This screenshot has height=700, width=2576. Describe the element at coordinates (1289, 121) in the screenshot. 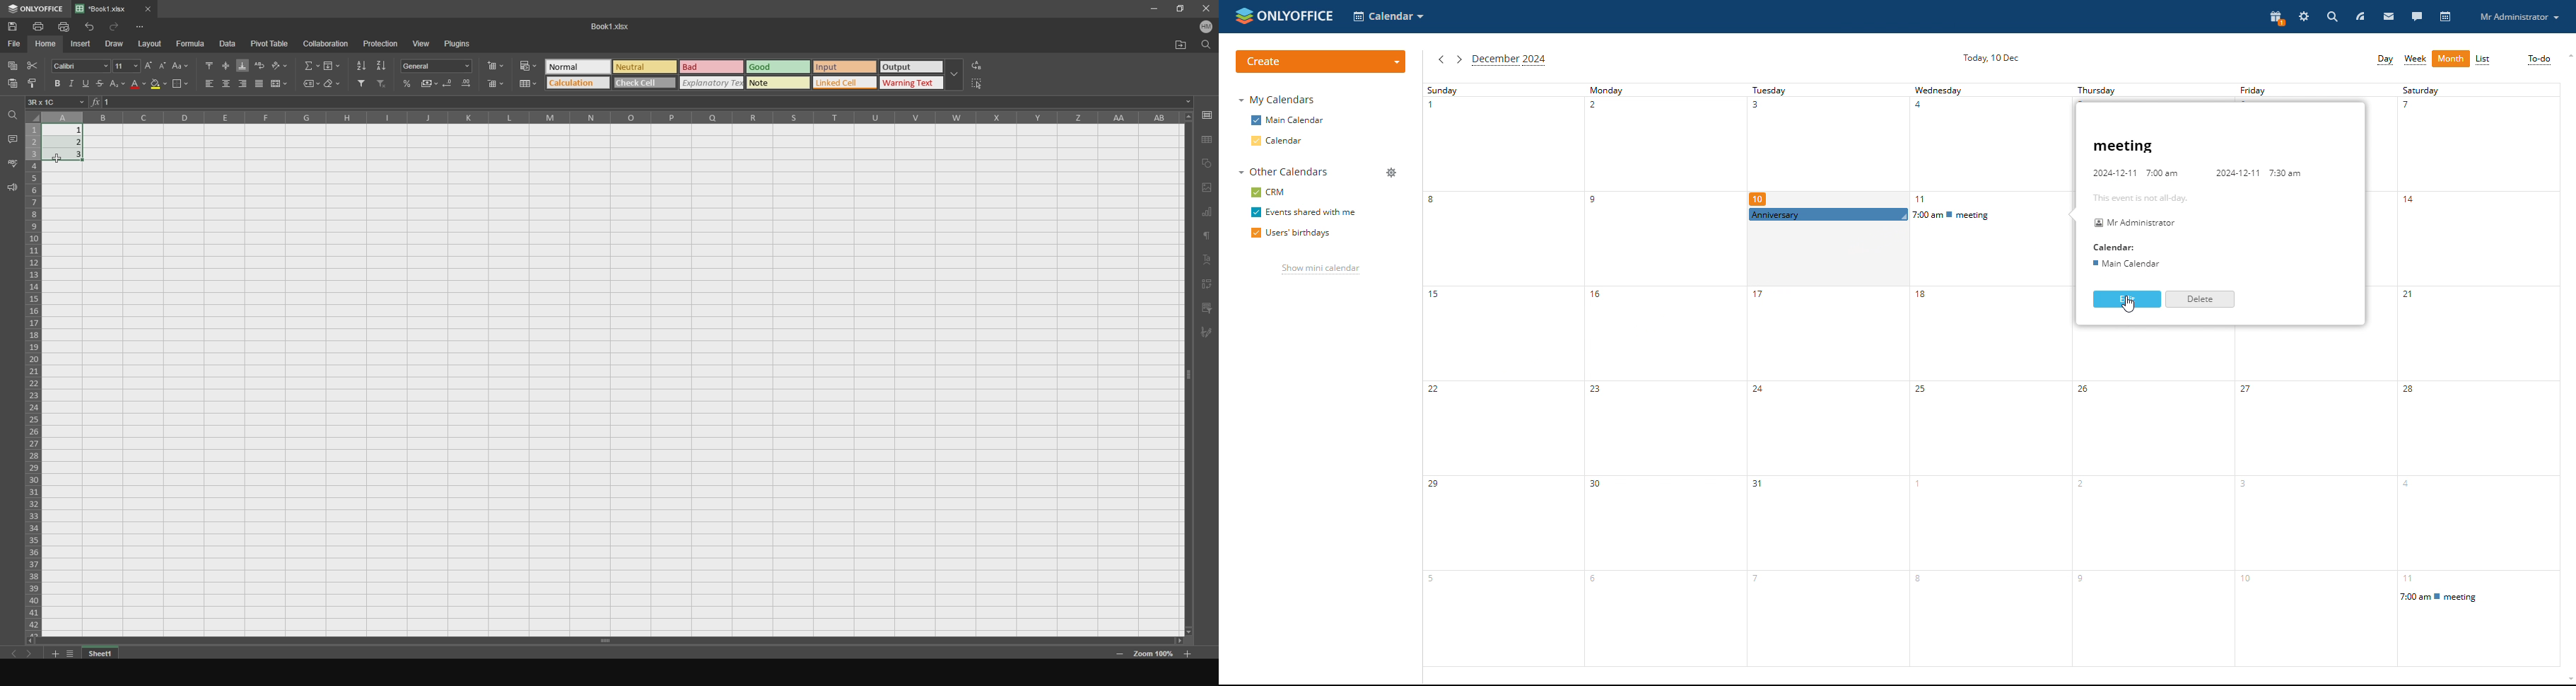

I see `main calendar` at that location.